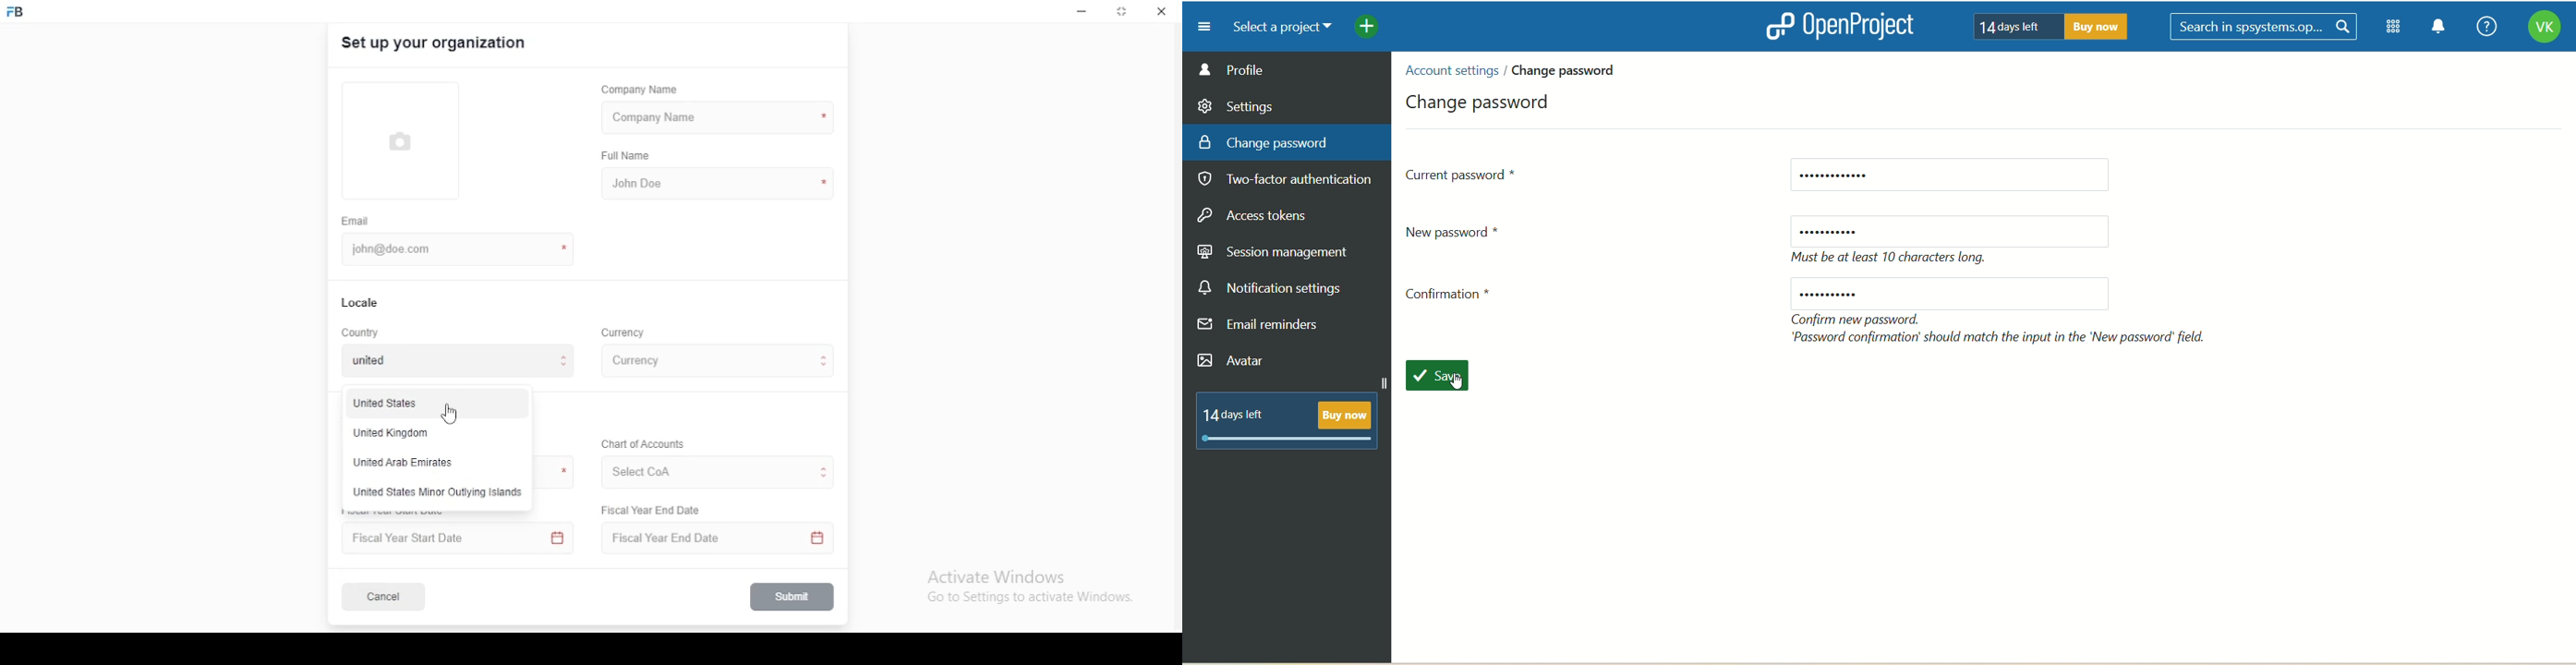  Describe the element at coordinates (718, 182) in the screenshot. I see `john doe` at that location.